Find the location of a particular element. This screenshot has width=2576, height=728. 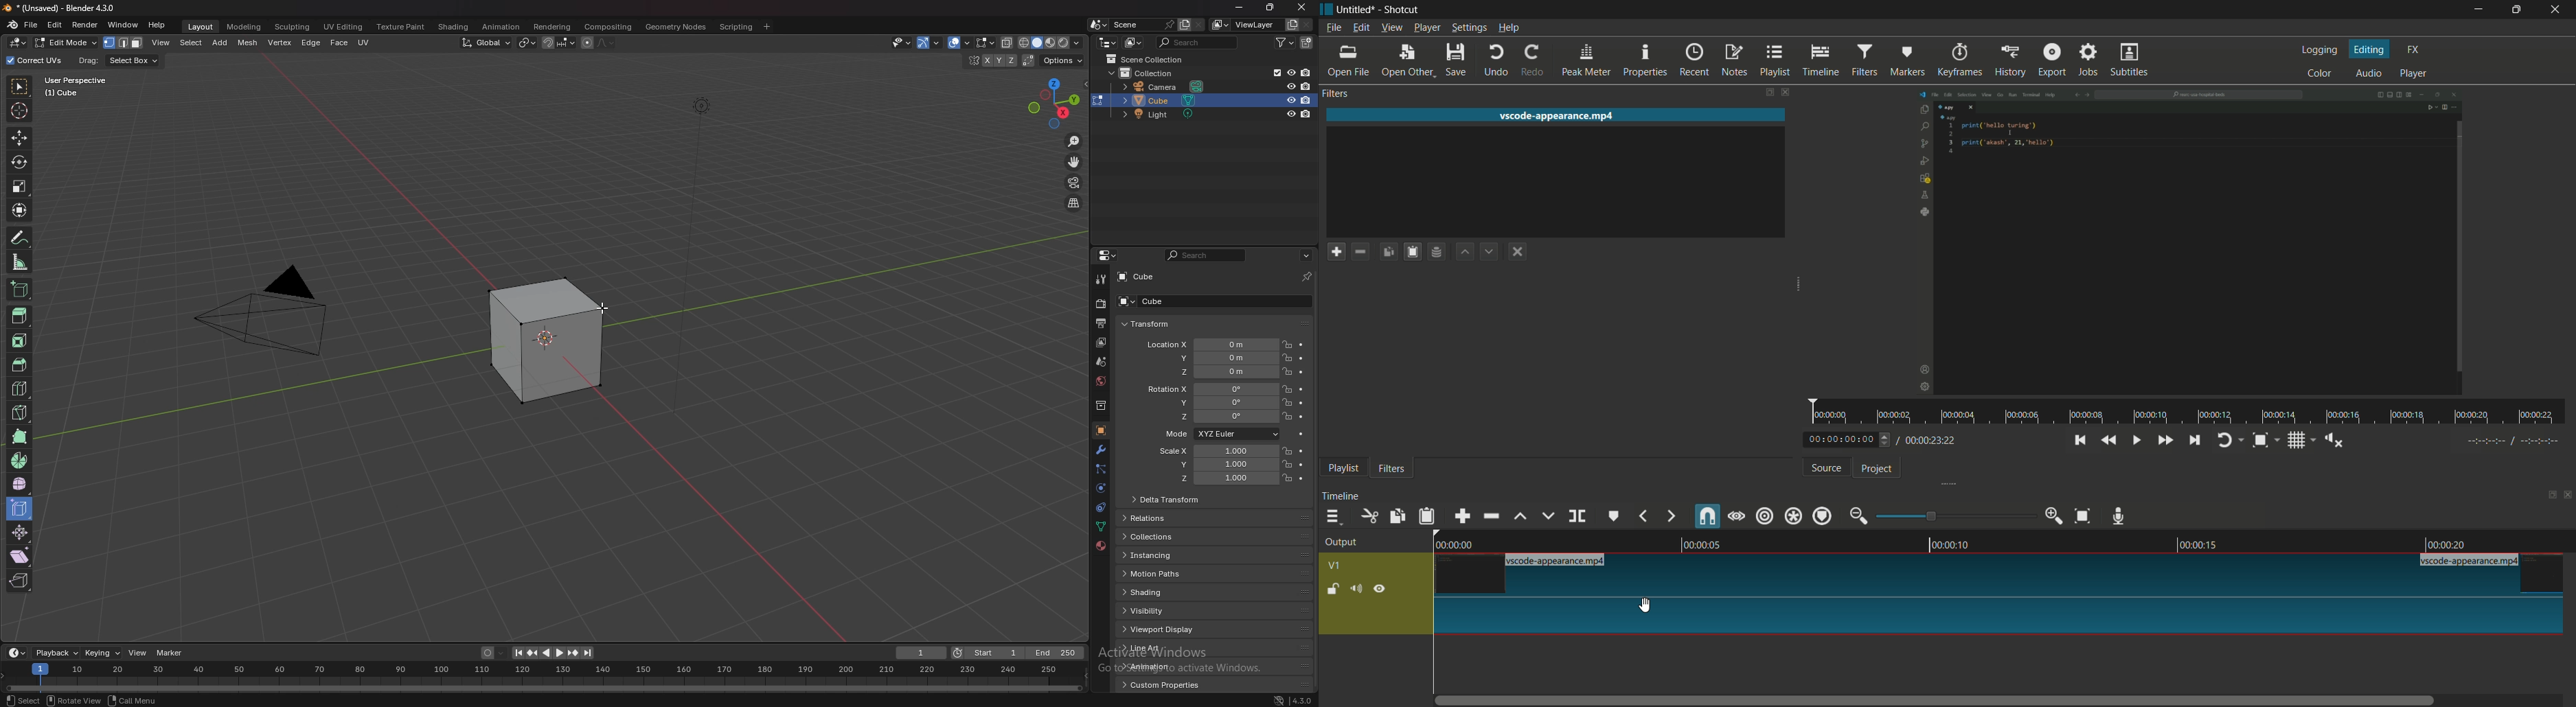

close filters is located at coordinates (1784, 92).